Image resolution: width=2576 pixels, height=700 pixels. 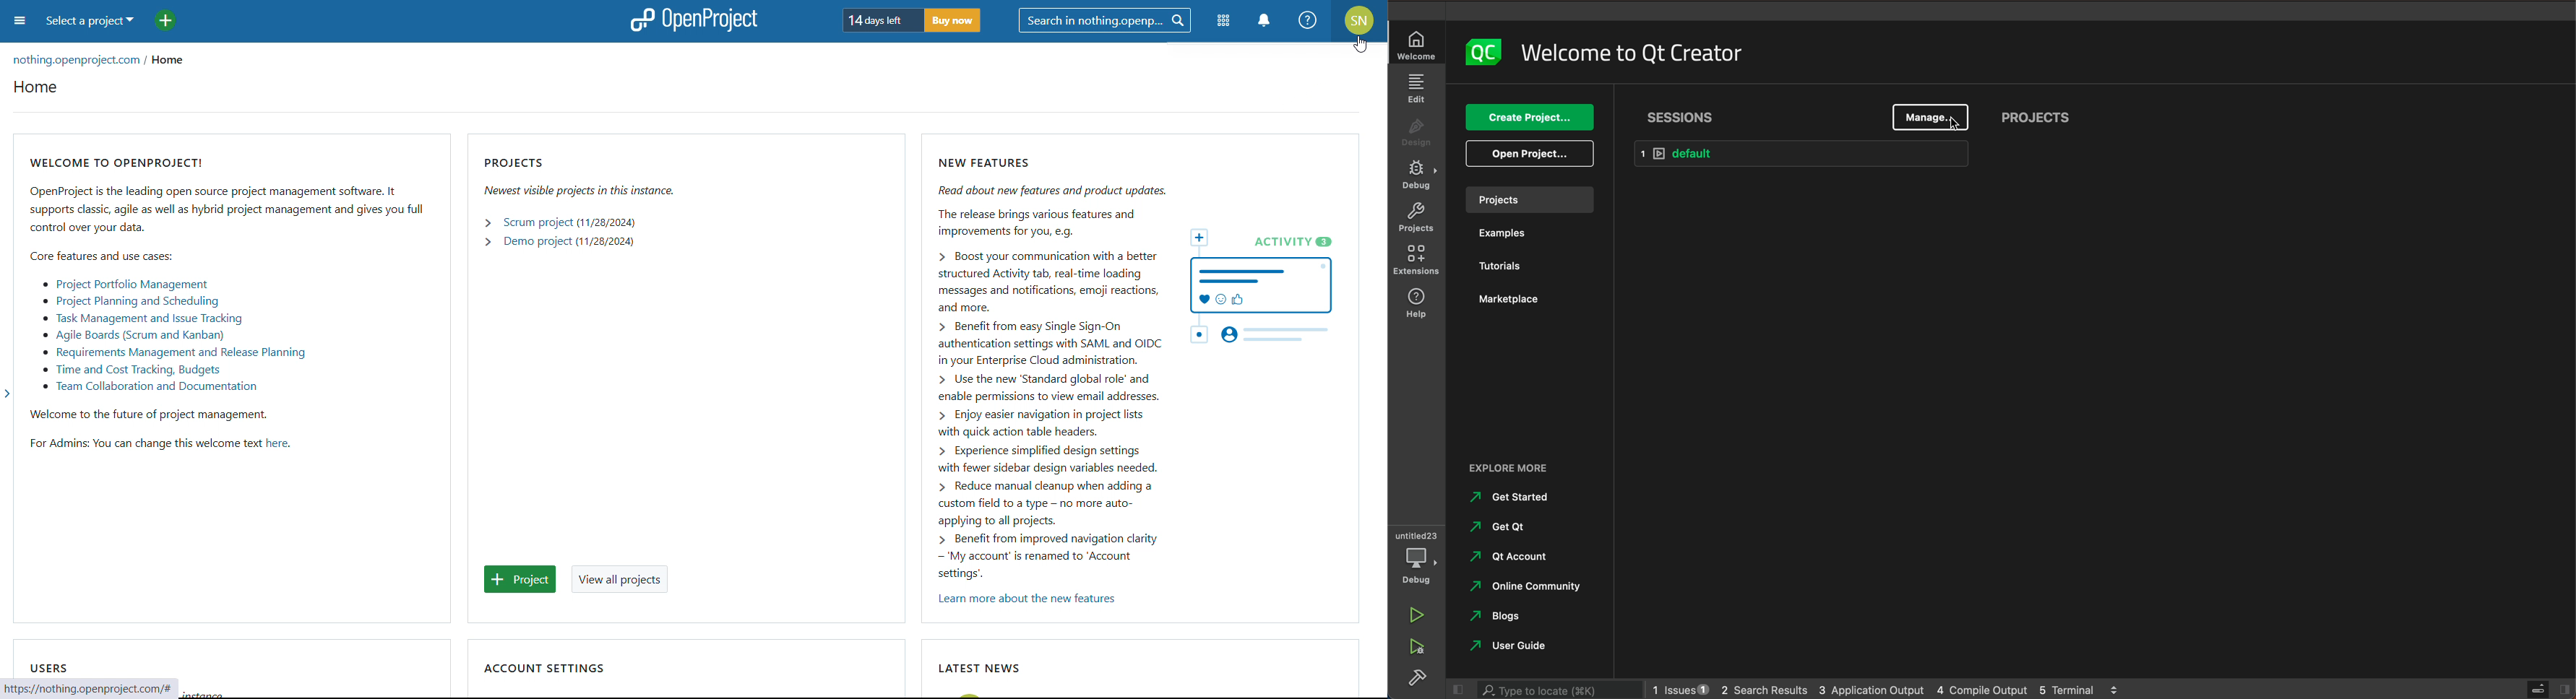 I want to click on close slide bar, so click(x=1455, y=690).